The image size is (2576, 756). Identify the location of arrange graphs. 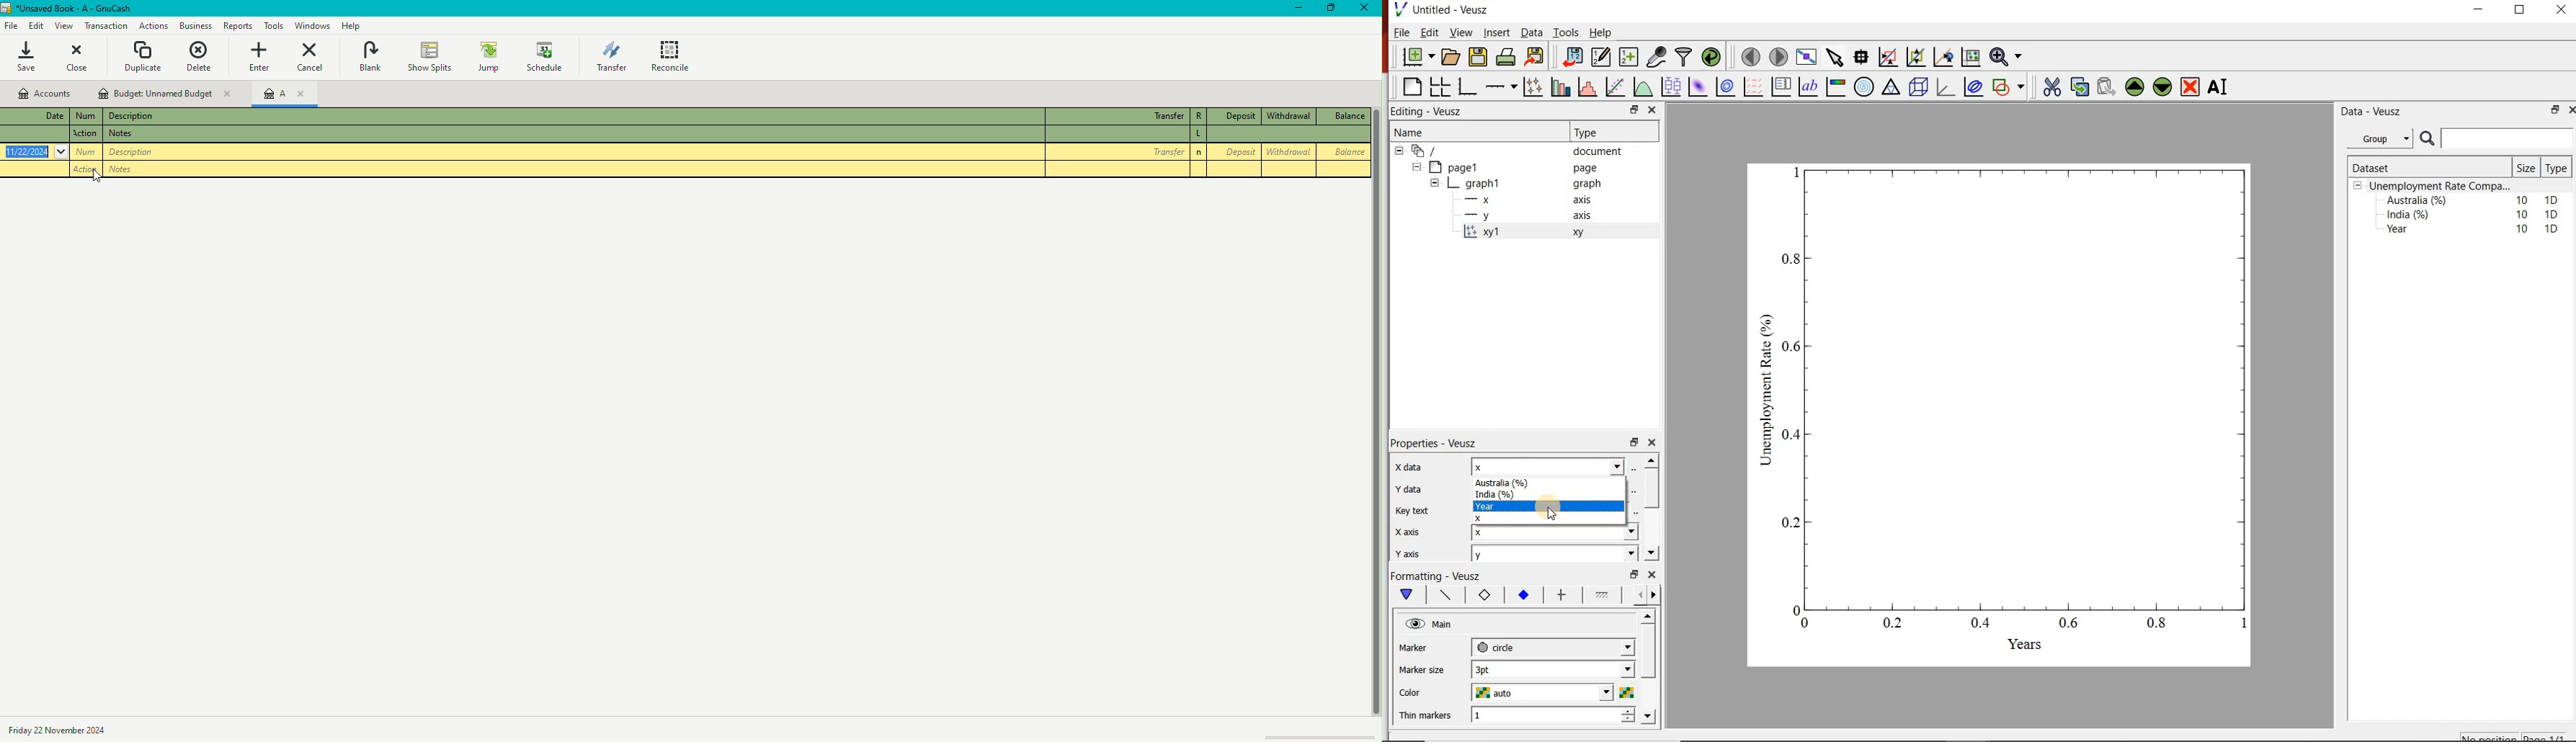
(1440, 86).